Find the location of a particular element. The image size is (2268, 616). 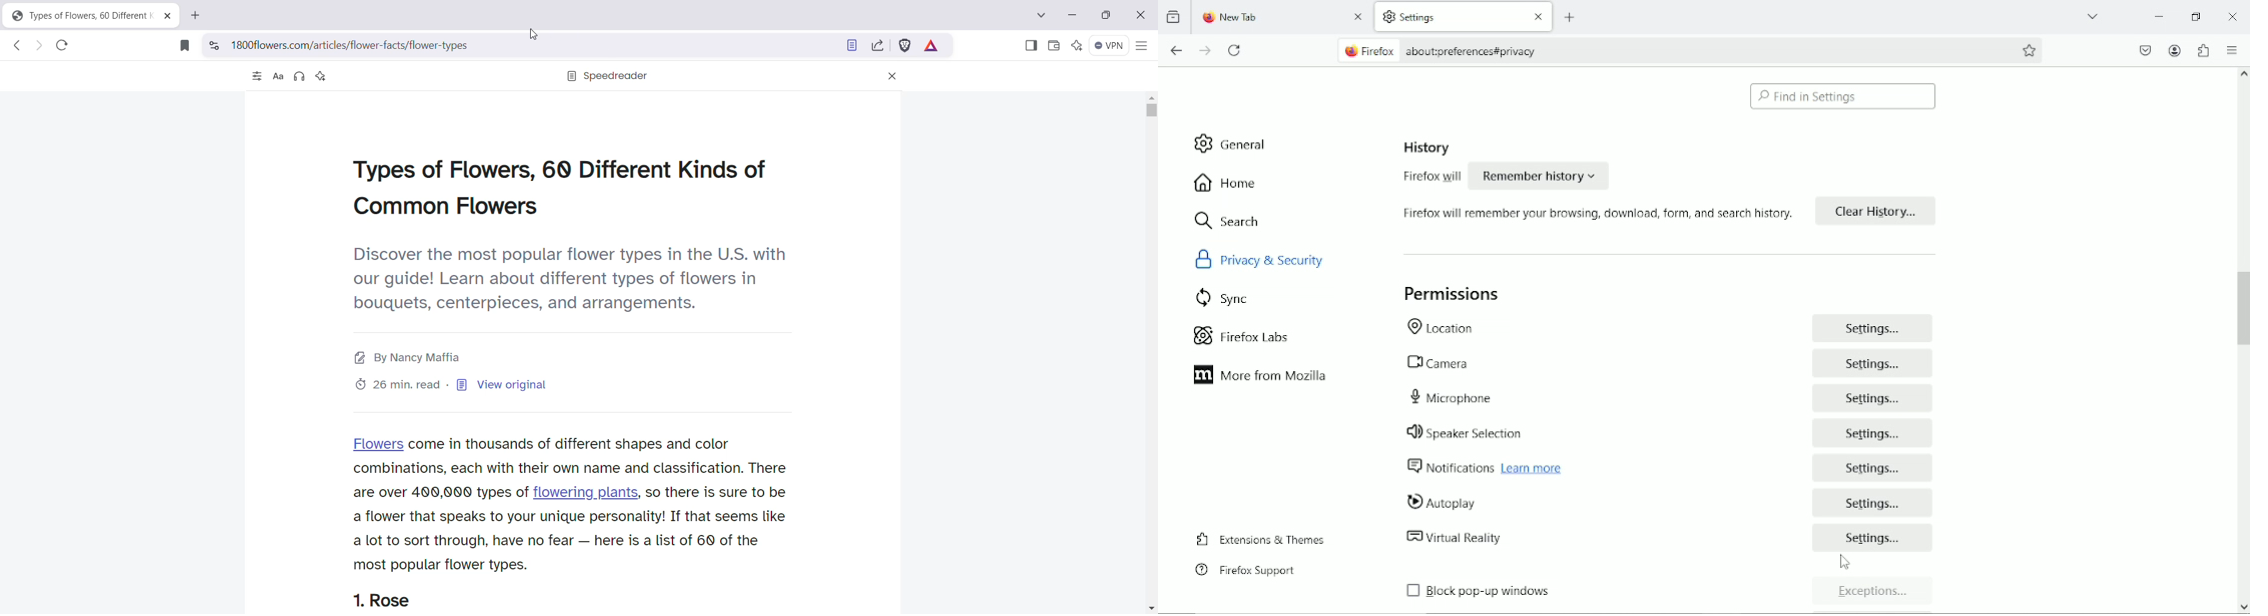

Types of flowers, 60 different is located at coordinates (77, 15).